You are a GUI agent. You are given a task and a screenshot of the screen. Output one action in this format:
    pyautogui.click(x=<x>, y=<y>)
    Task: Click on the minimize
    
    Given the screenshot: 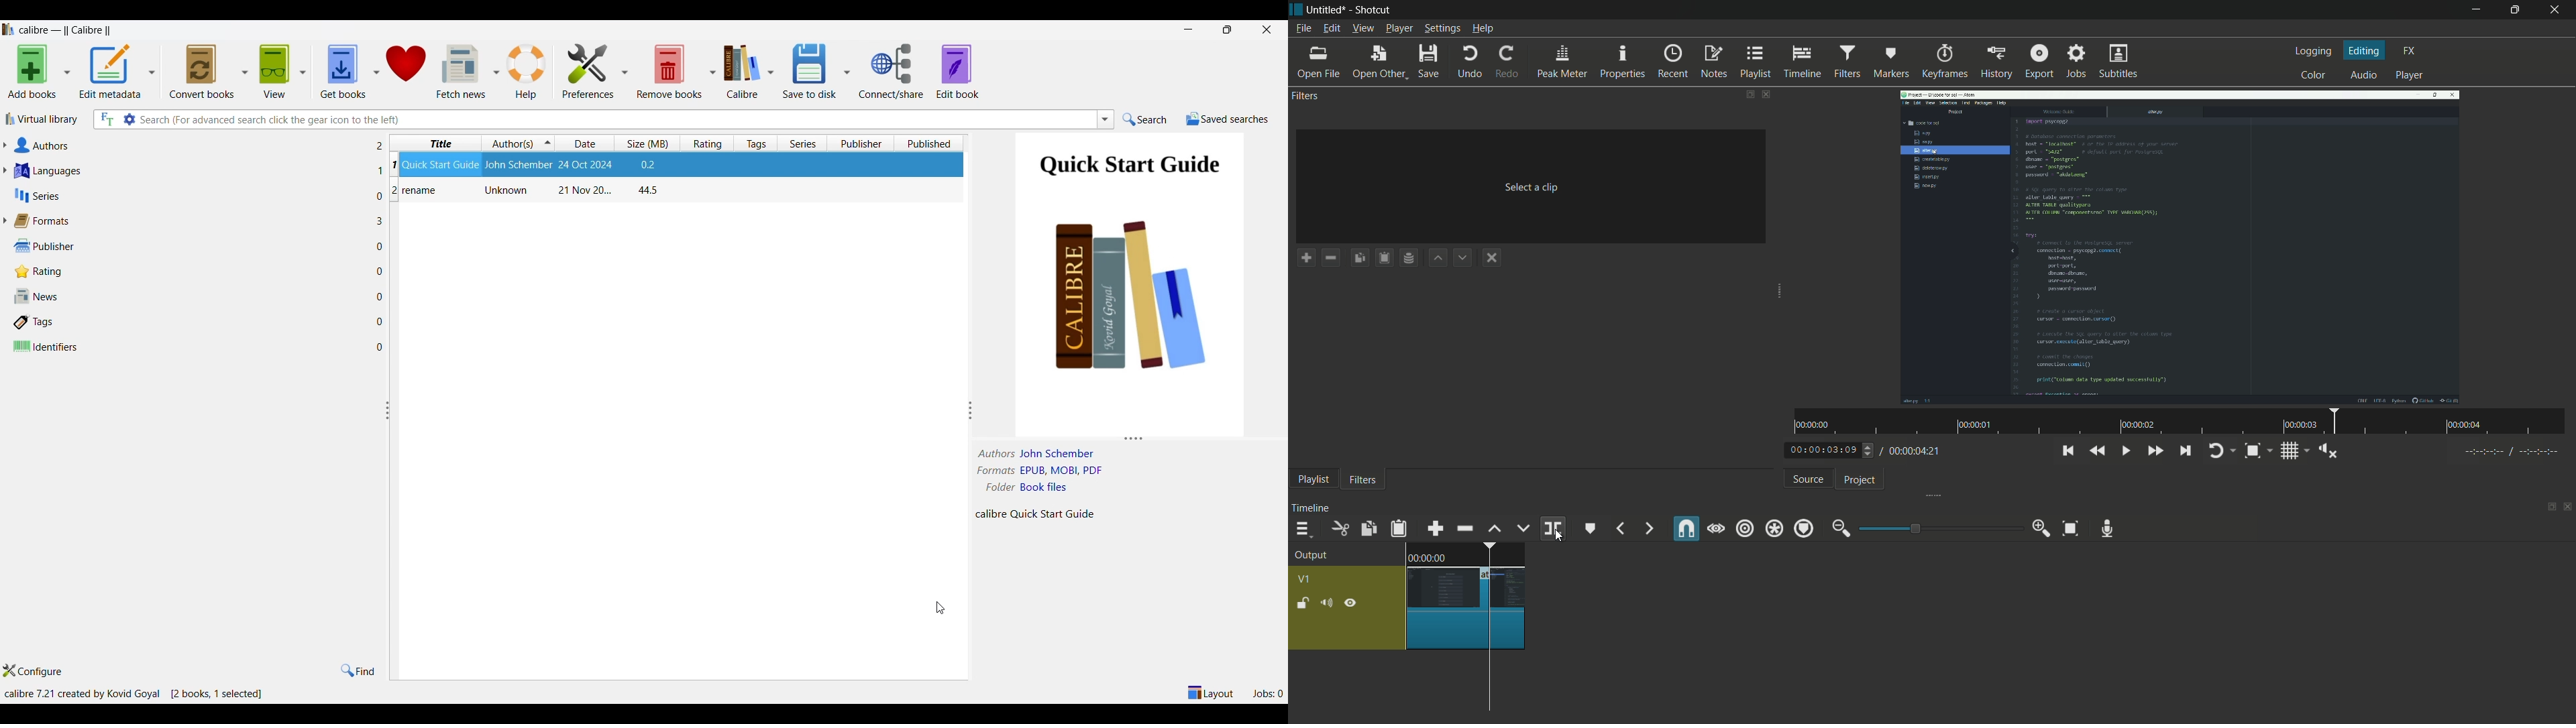 What is the action you would take?
    pyautogui.click(x=2475, y=10)
    